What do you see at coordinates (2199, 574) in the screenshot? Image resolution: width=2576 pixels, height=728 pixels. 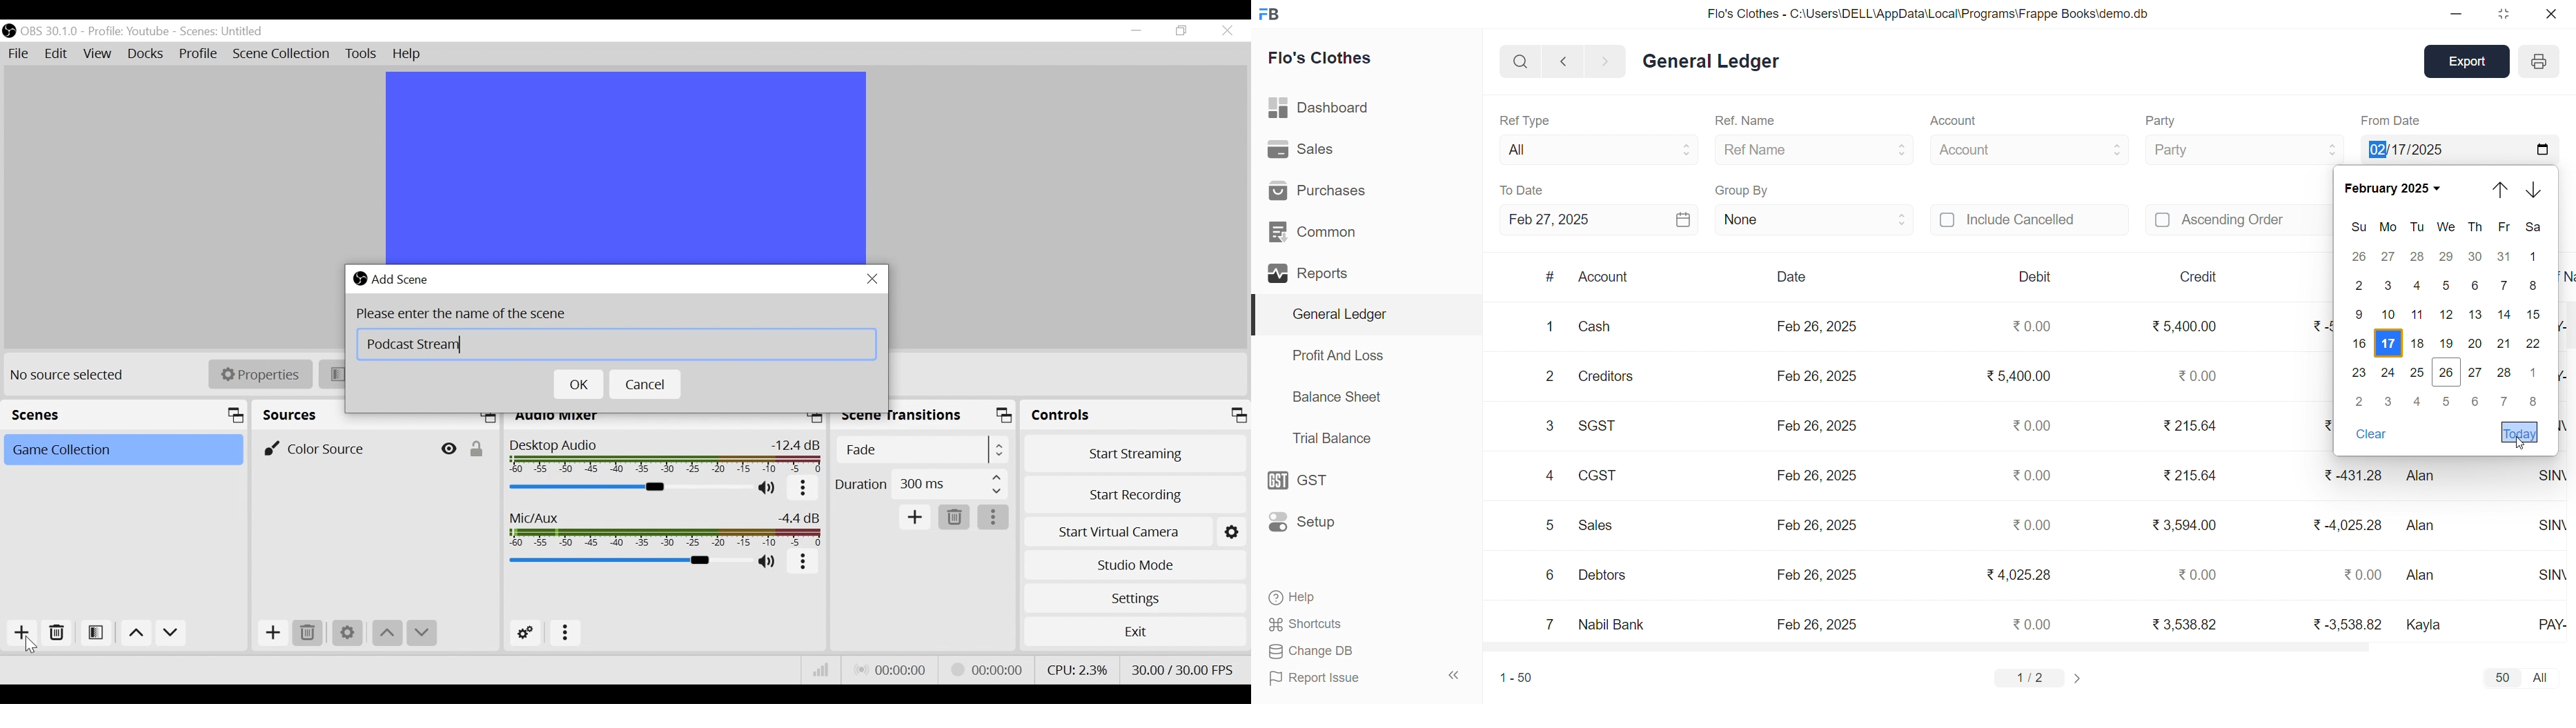 I see `₹0.00` at bounding box center [2199, 574].